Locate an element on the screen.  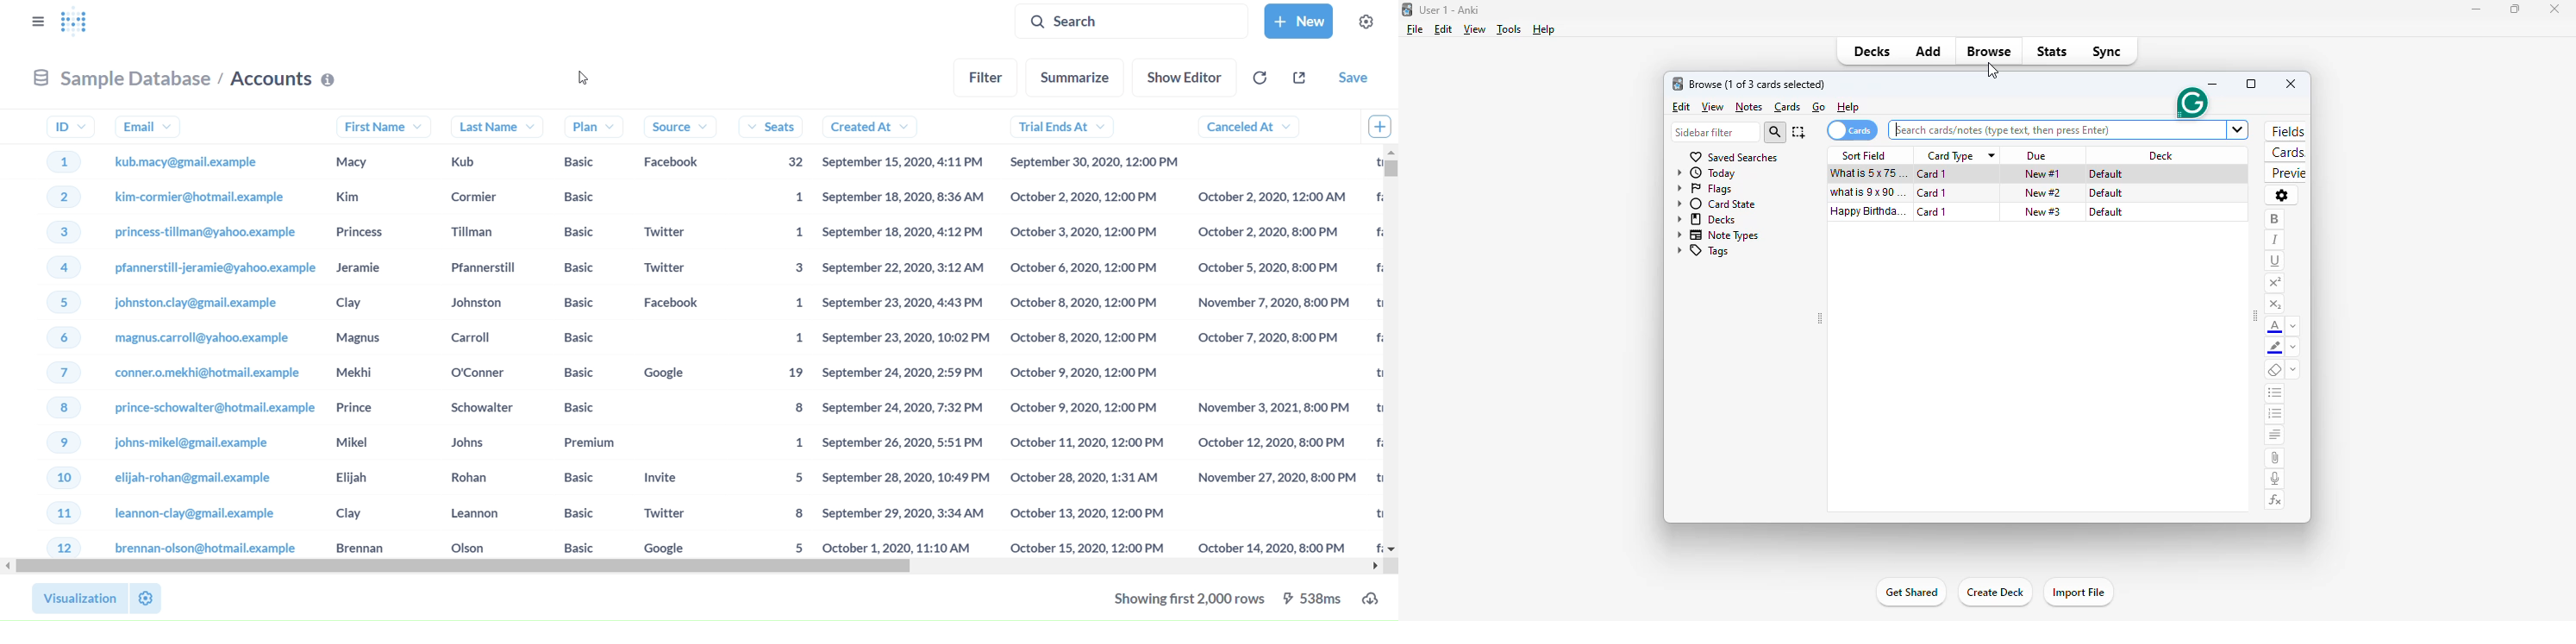
happy birthday song!!!.mp3 is located at coordinates (1868, 210).